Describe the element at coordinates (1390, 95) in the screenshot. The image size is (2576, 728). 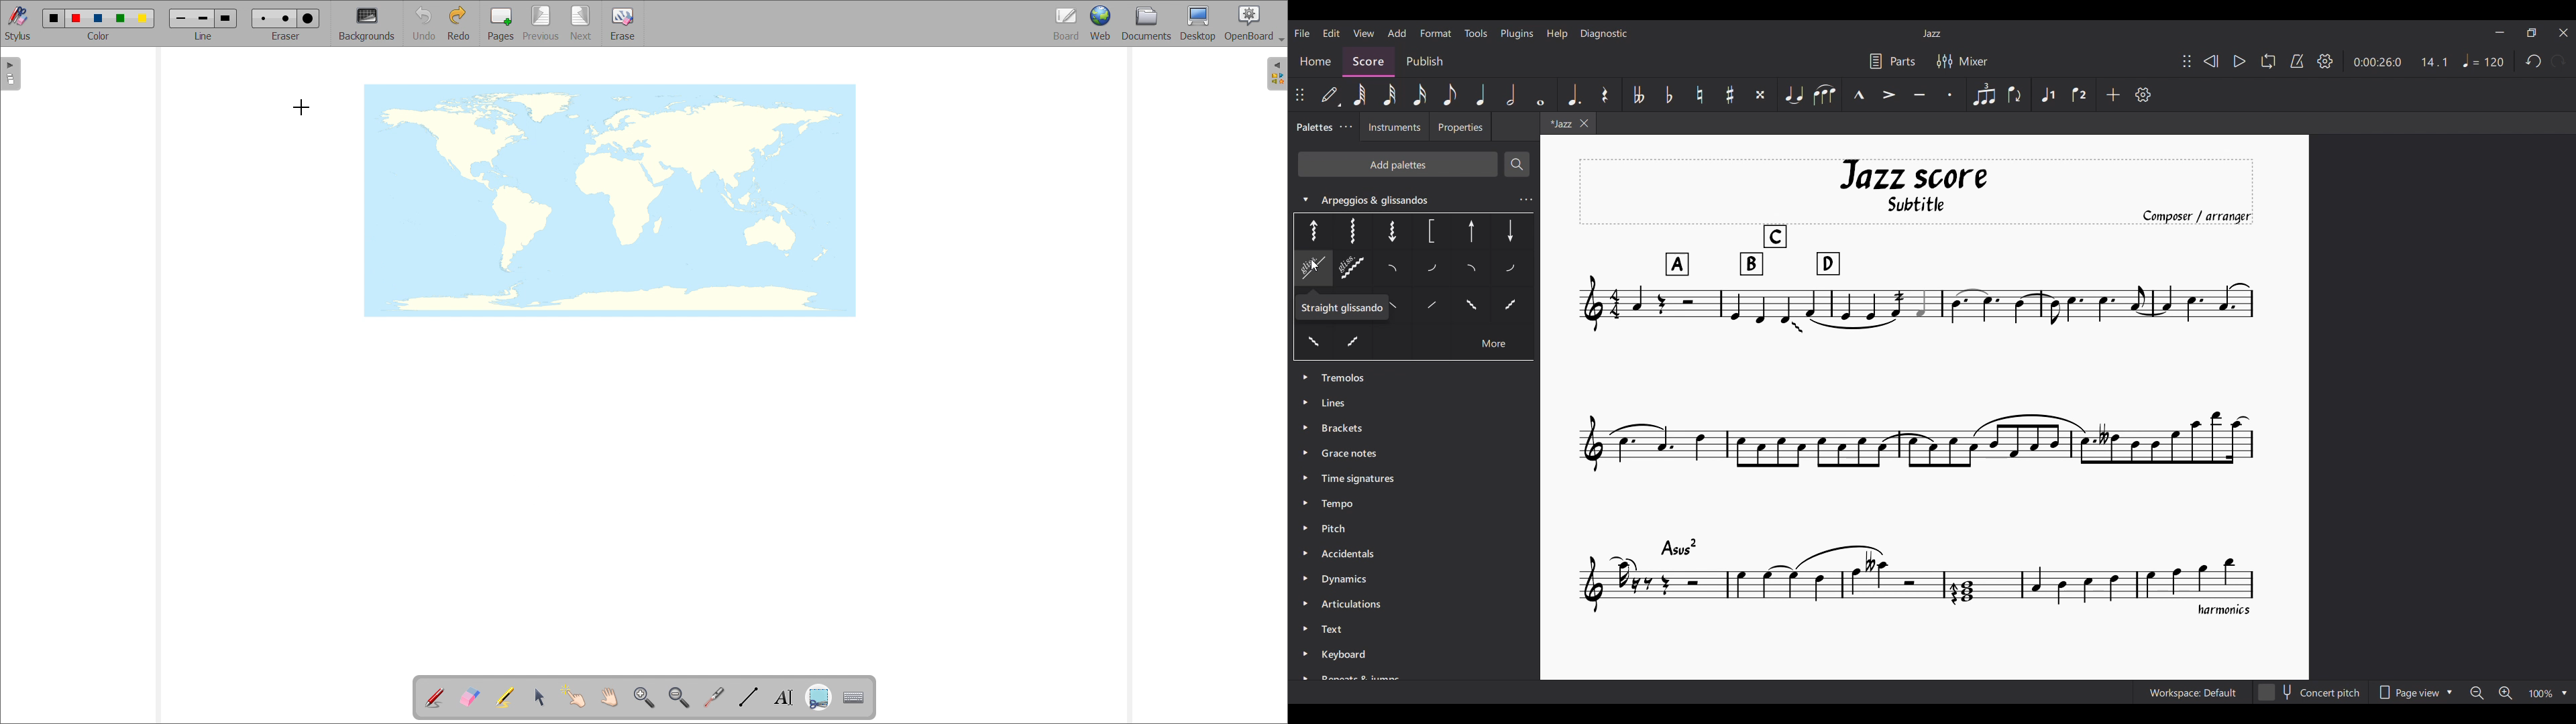
I see `32nd note` at that location.